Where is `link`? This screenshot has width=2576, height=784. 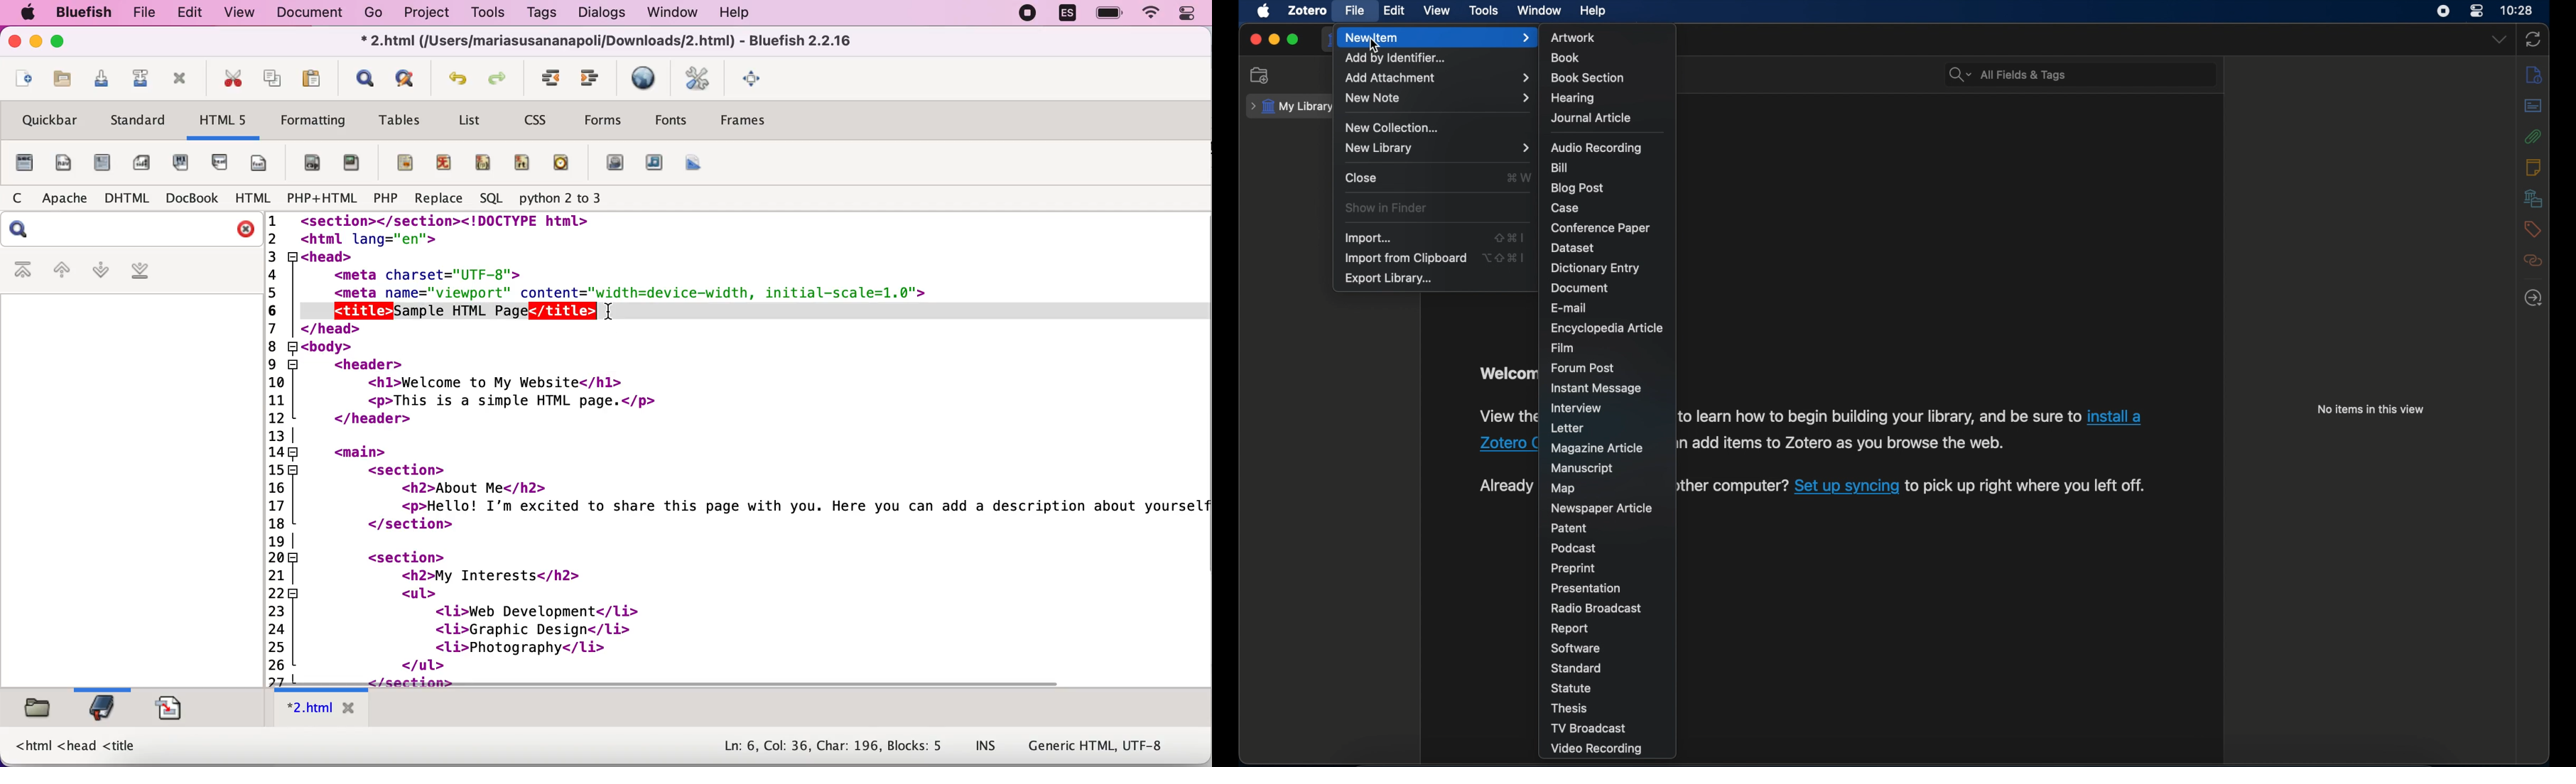
link is located at coordinates (2025, 484).